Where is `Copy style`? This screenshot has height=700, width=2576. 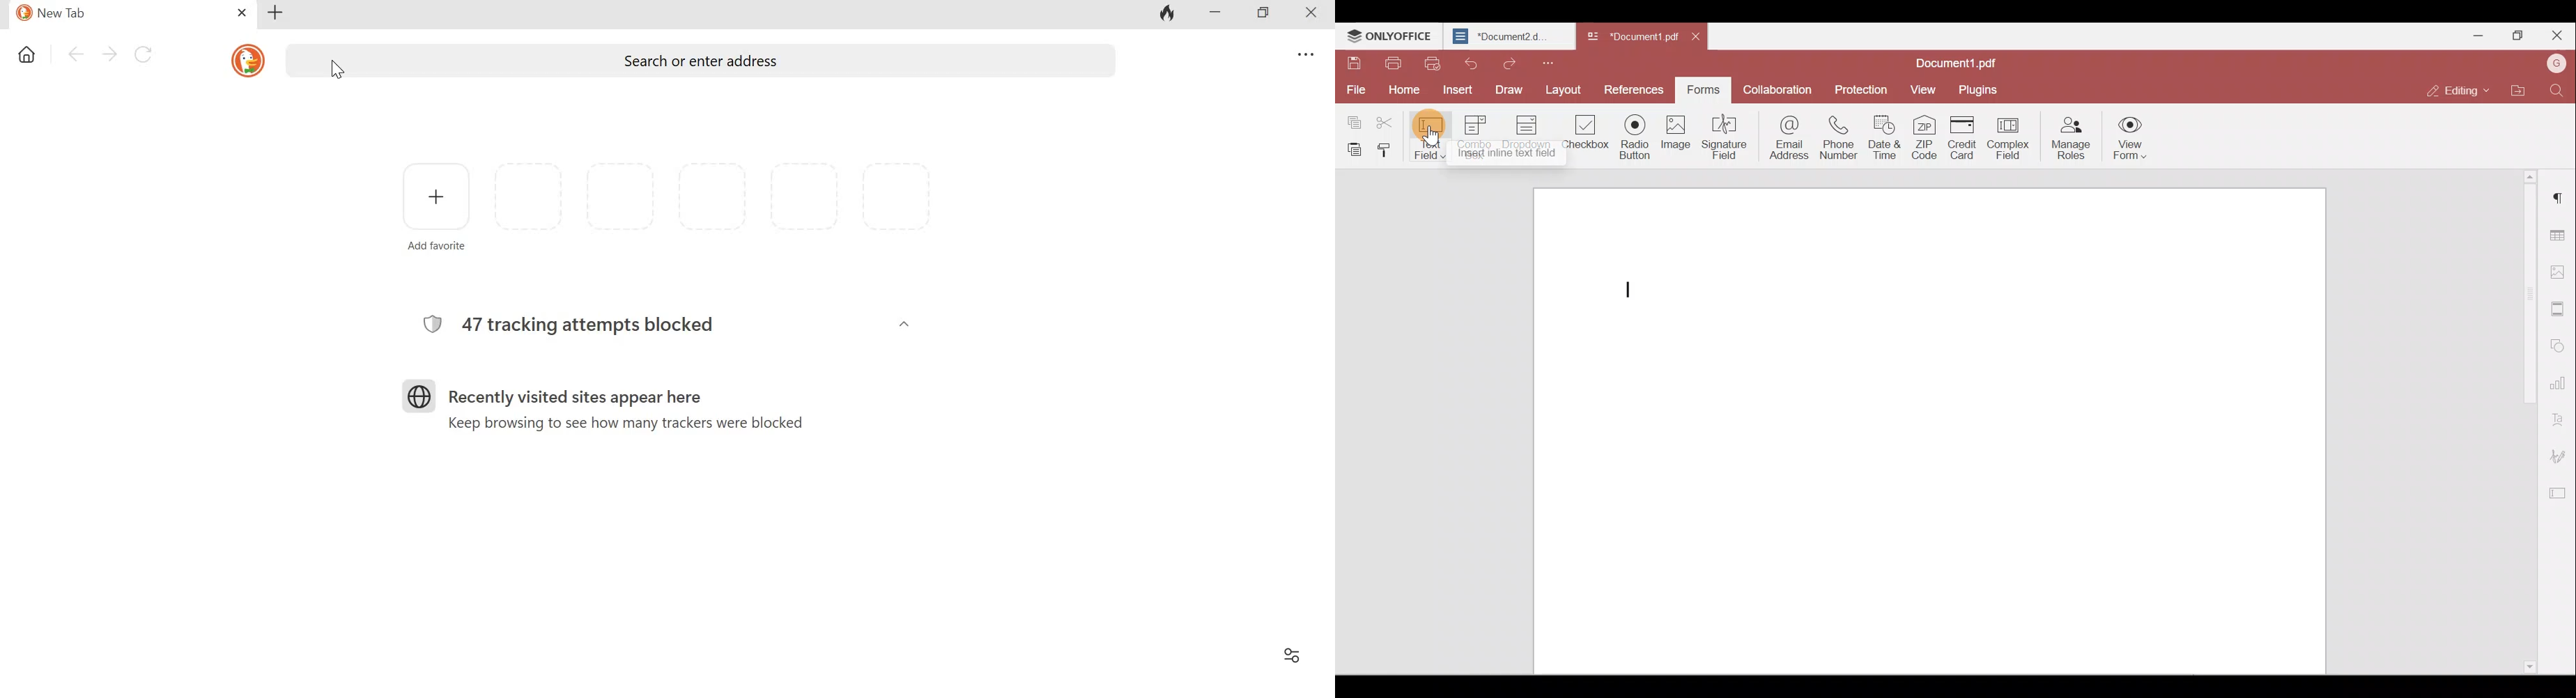 Copy style is located at coordinates (1385, 152).